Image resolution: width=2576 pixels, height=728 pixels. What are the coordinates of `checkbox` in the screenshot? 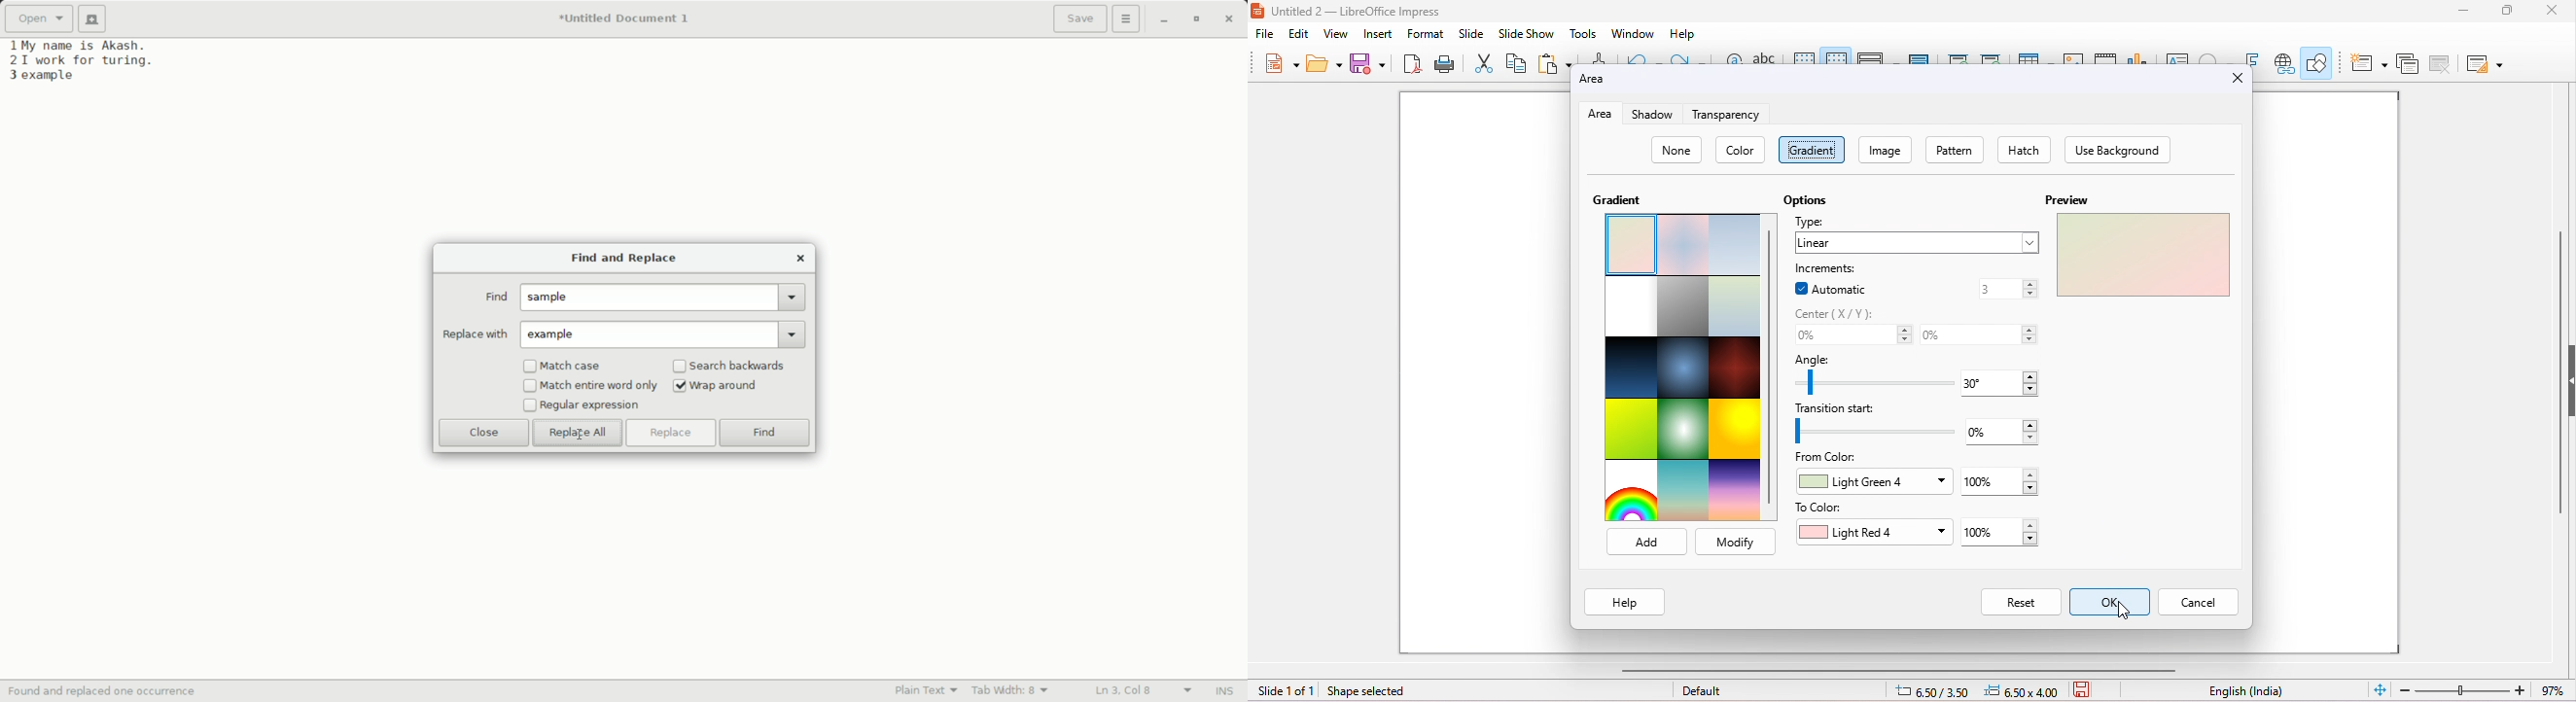 It's located at (530, 387).